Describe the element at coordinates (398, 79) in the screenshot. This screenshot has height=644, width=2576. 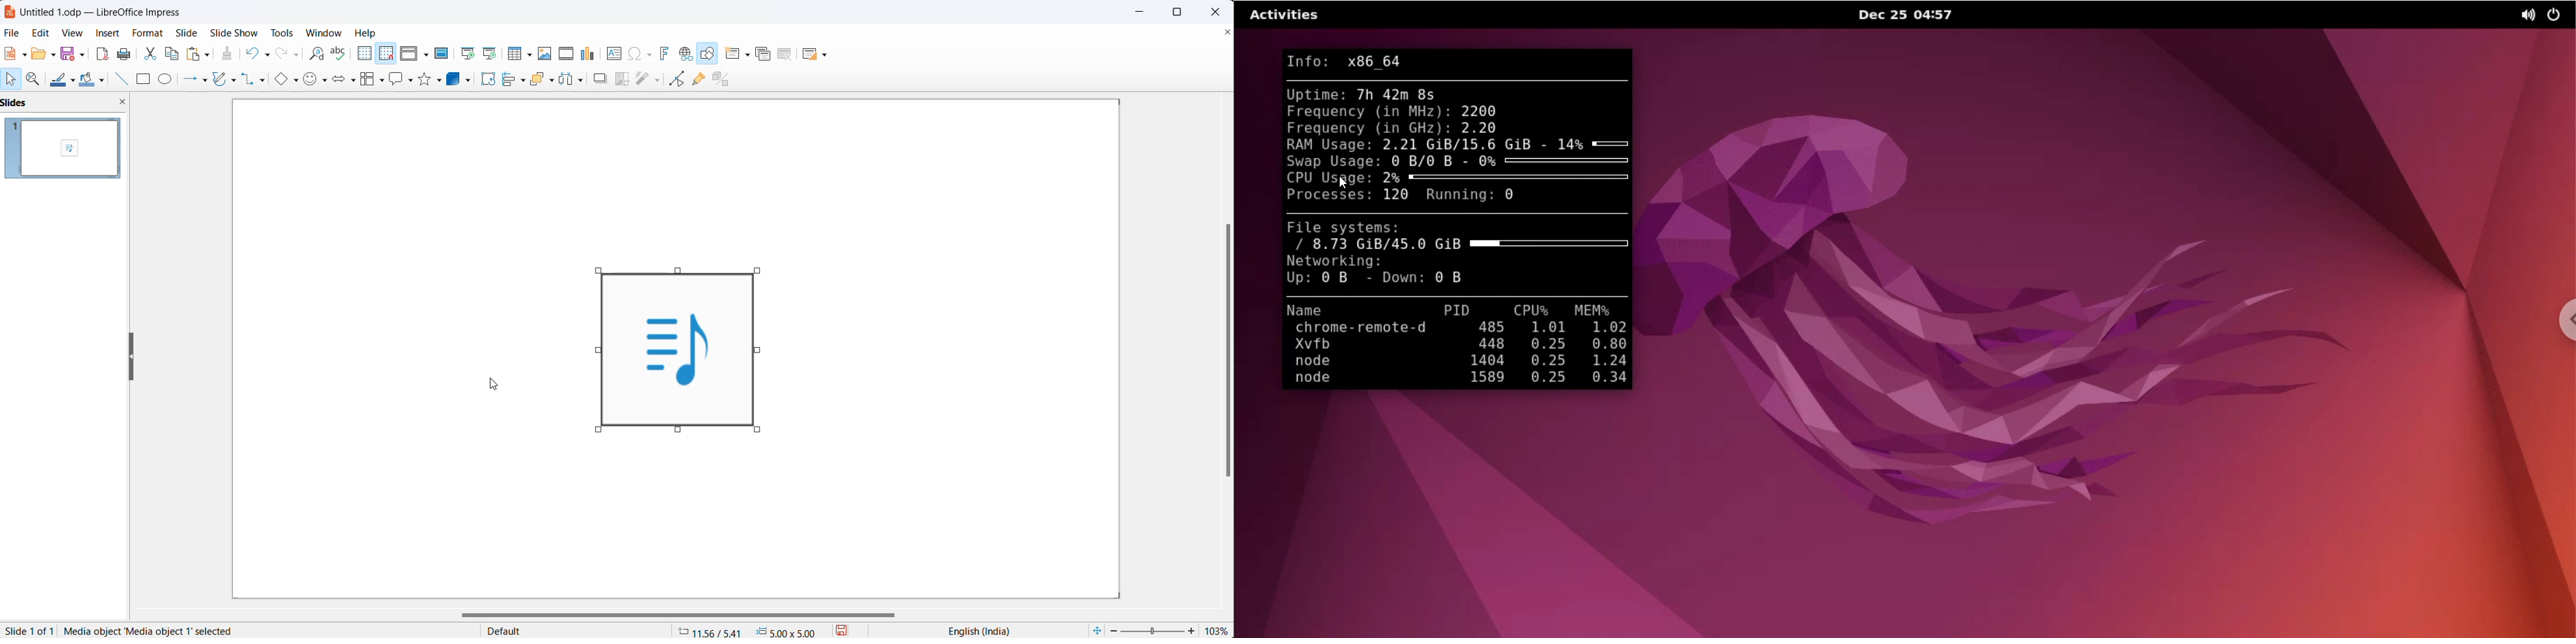
I see `callout shapes` at that location.